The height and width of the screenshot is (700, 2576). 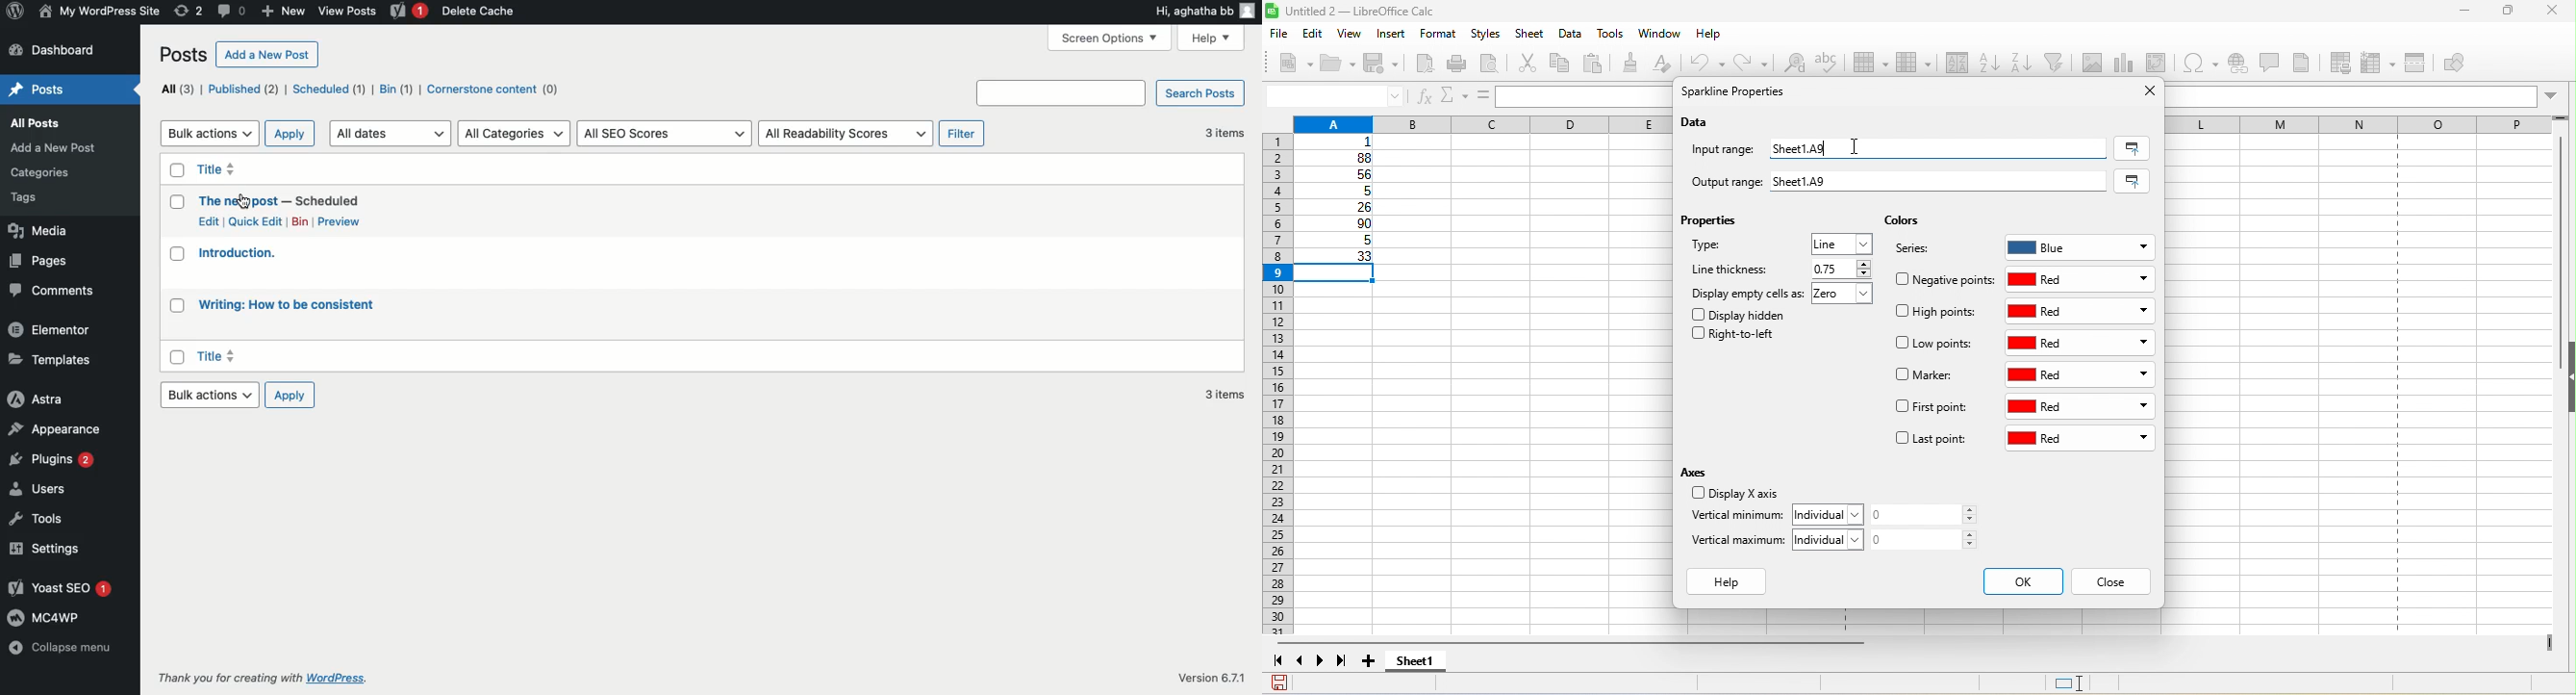 I want to click on standard selection, so click(x=2083, y=683).